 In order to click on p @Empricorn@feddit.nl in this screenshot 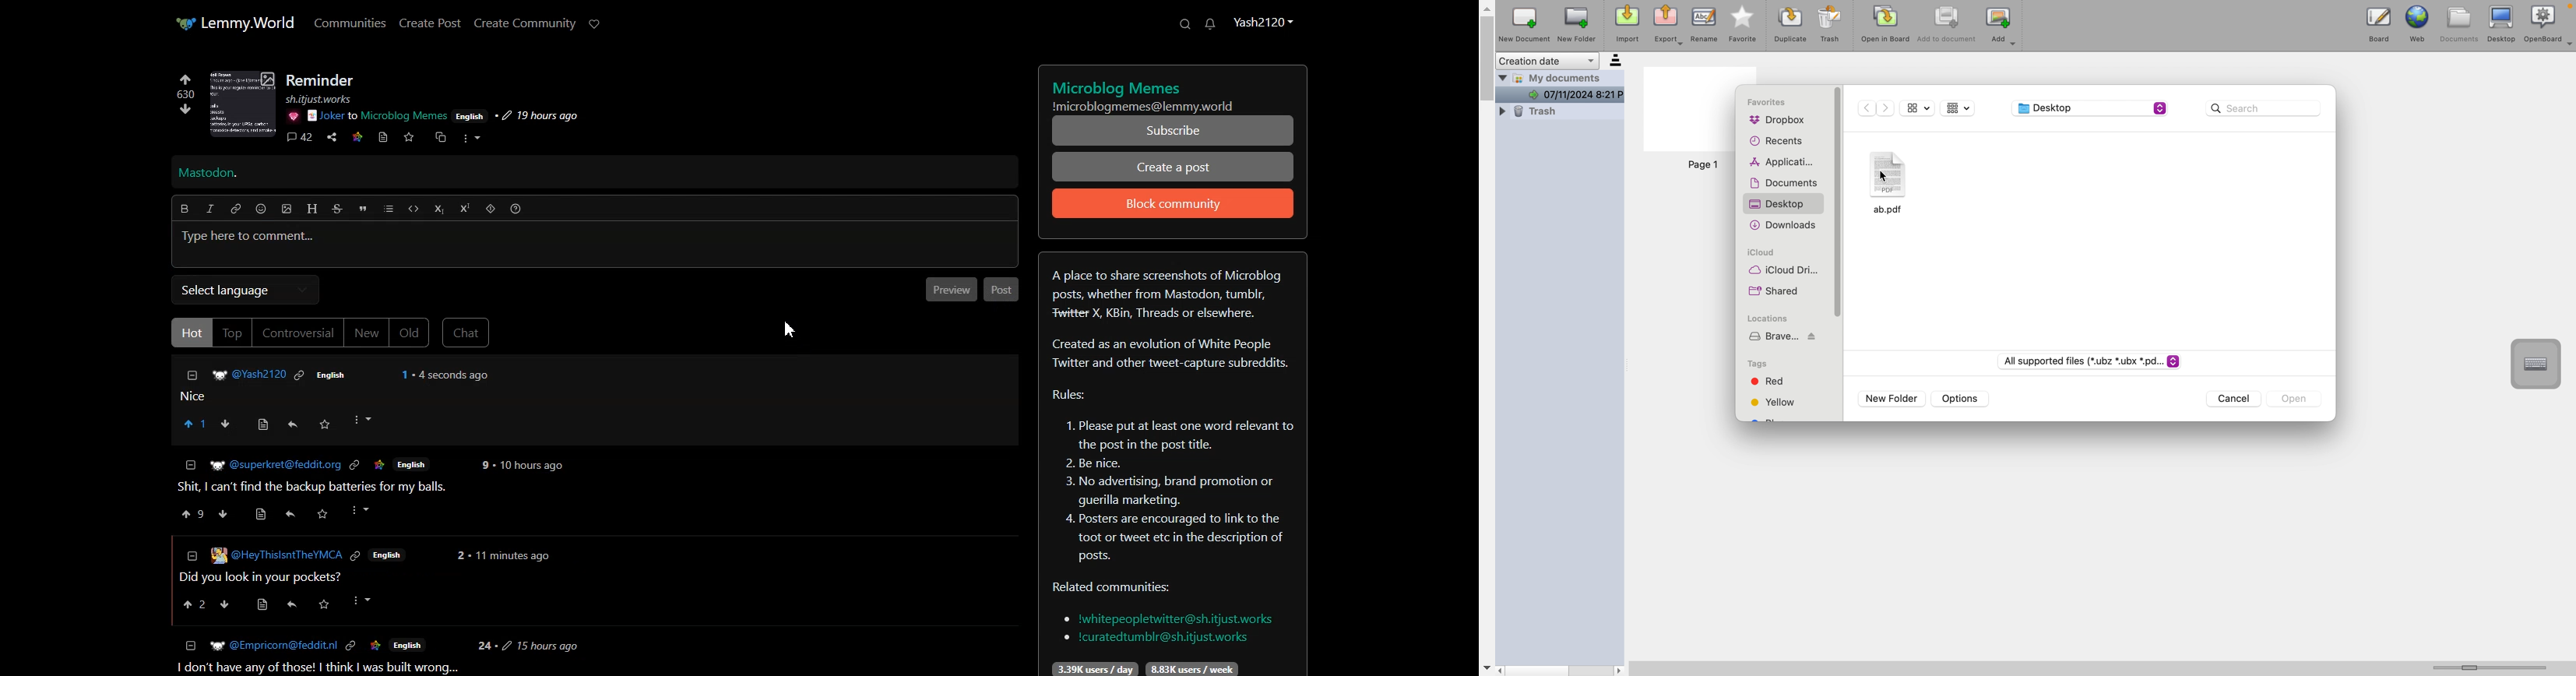, I will do `click(273, 644)`.